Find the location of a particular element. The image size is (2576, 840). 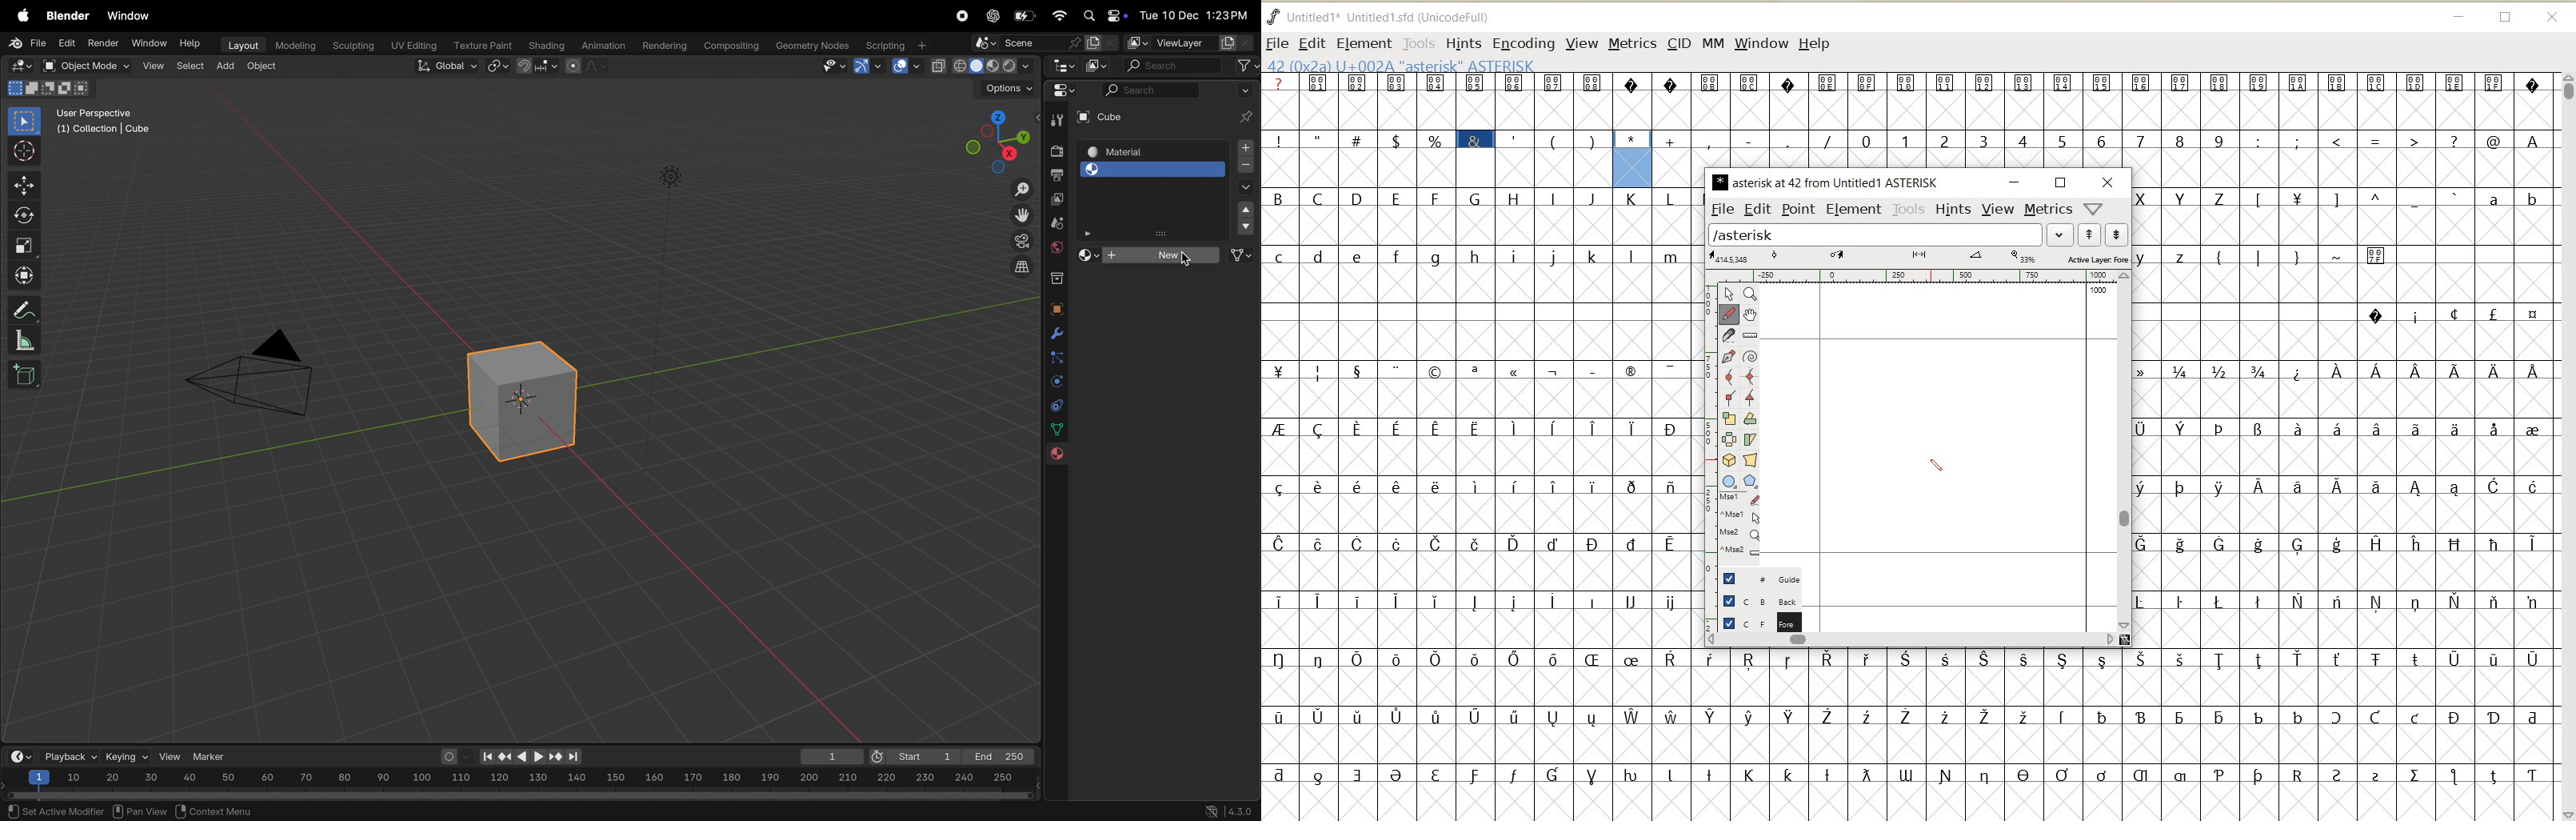

scroll by hand is located at coordinates (1751, 316).